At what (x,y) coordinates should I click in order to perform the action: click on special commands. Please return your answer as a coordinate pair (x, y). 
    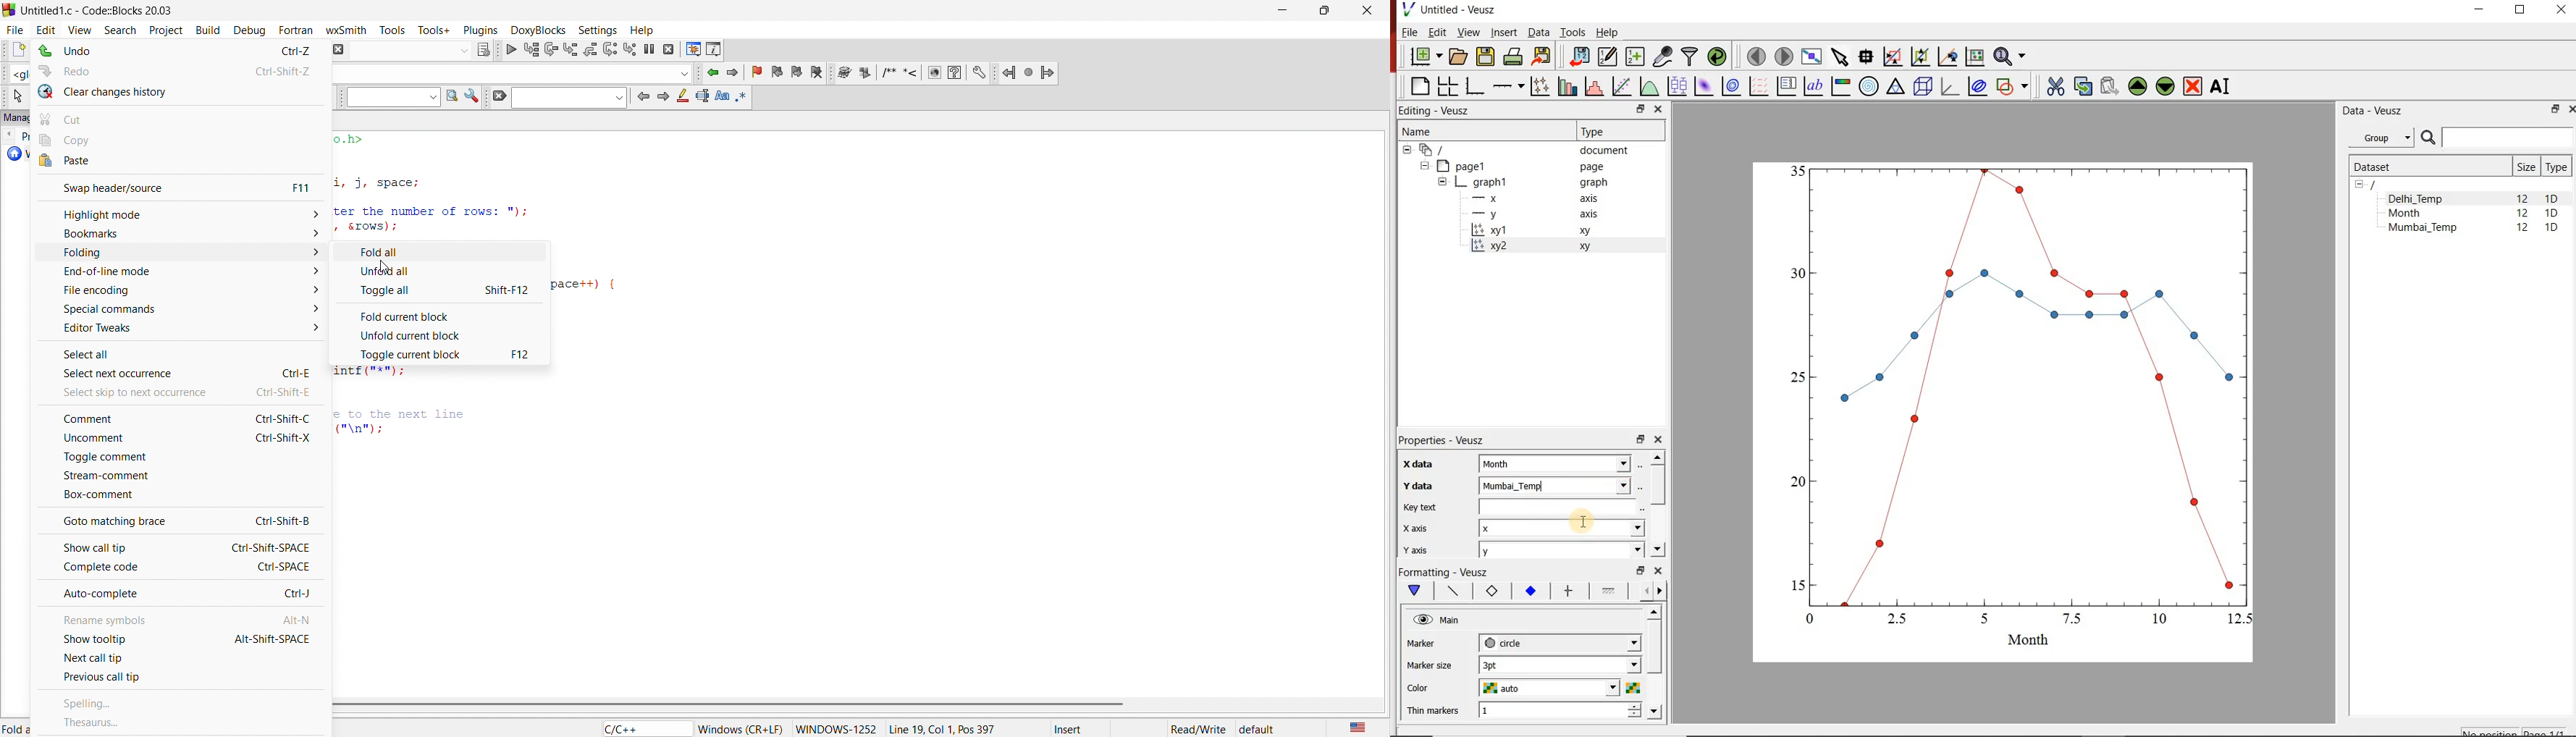
    Looking at the image, I should click on (175, 308).